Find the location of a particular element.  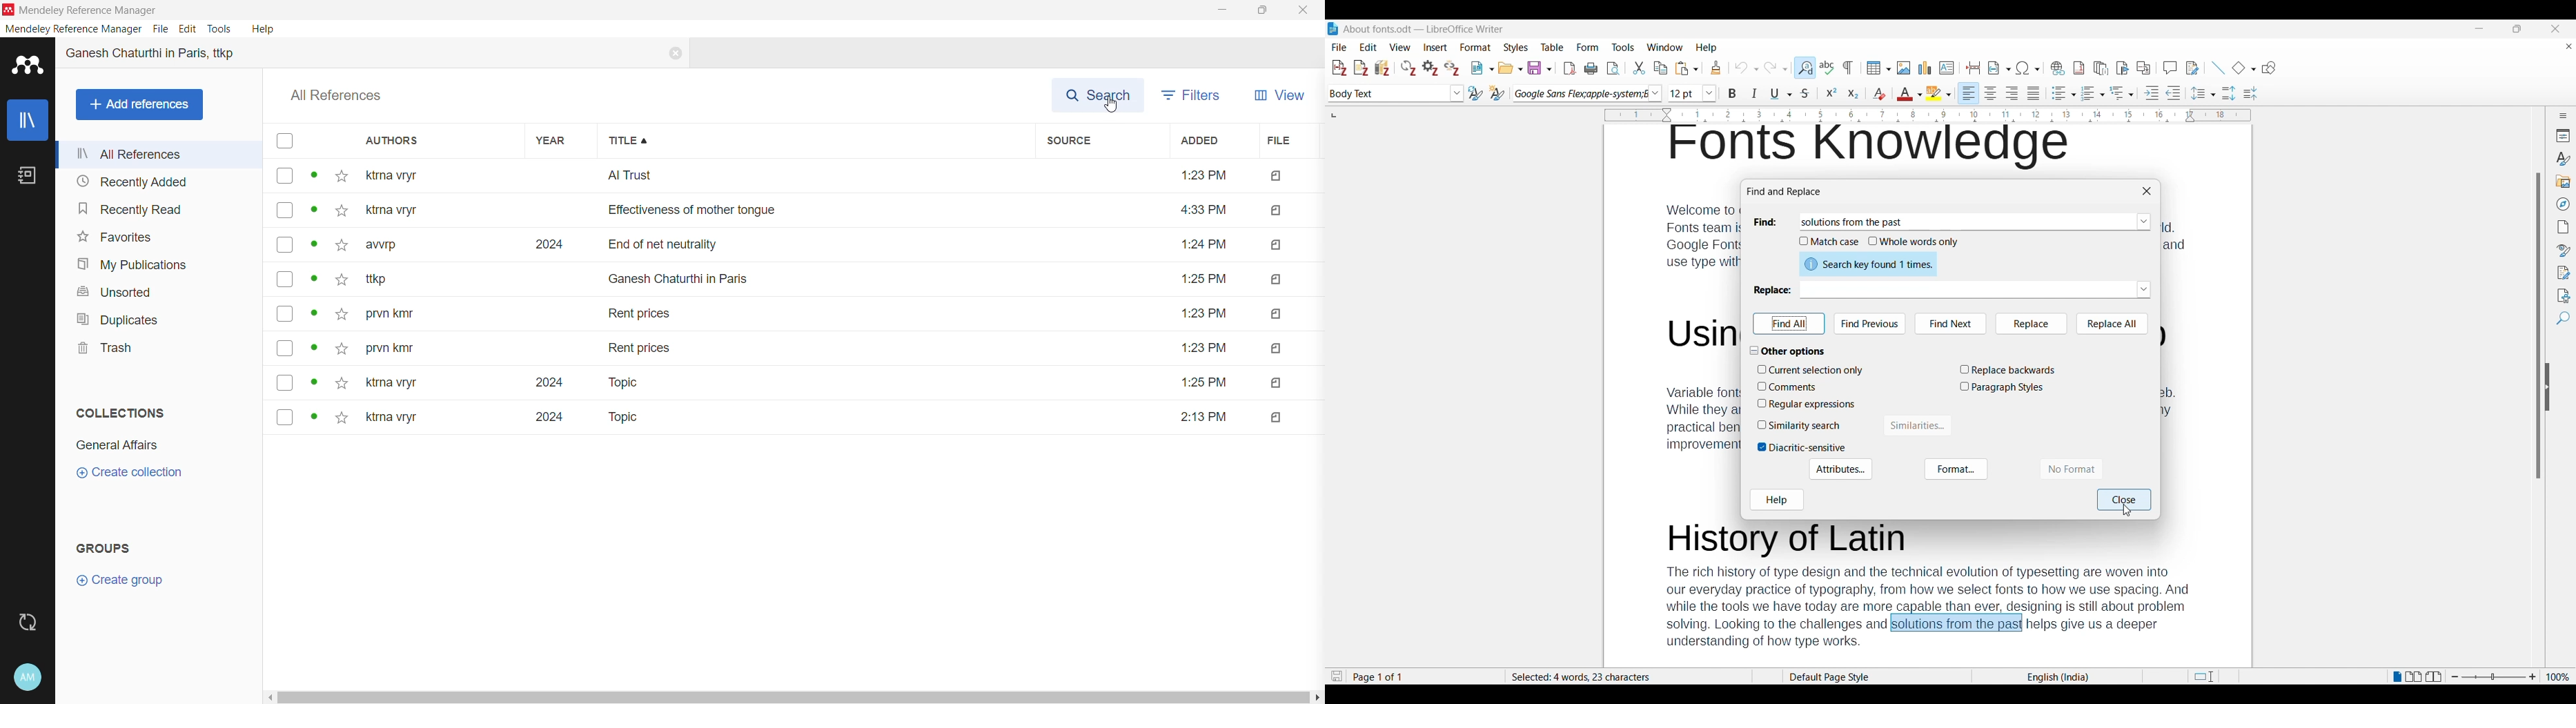

Format menu is located at coordinates (1476, 47).